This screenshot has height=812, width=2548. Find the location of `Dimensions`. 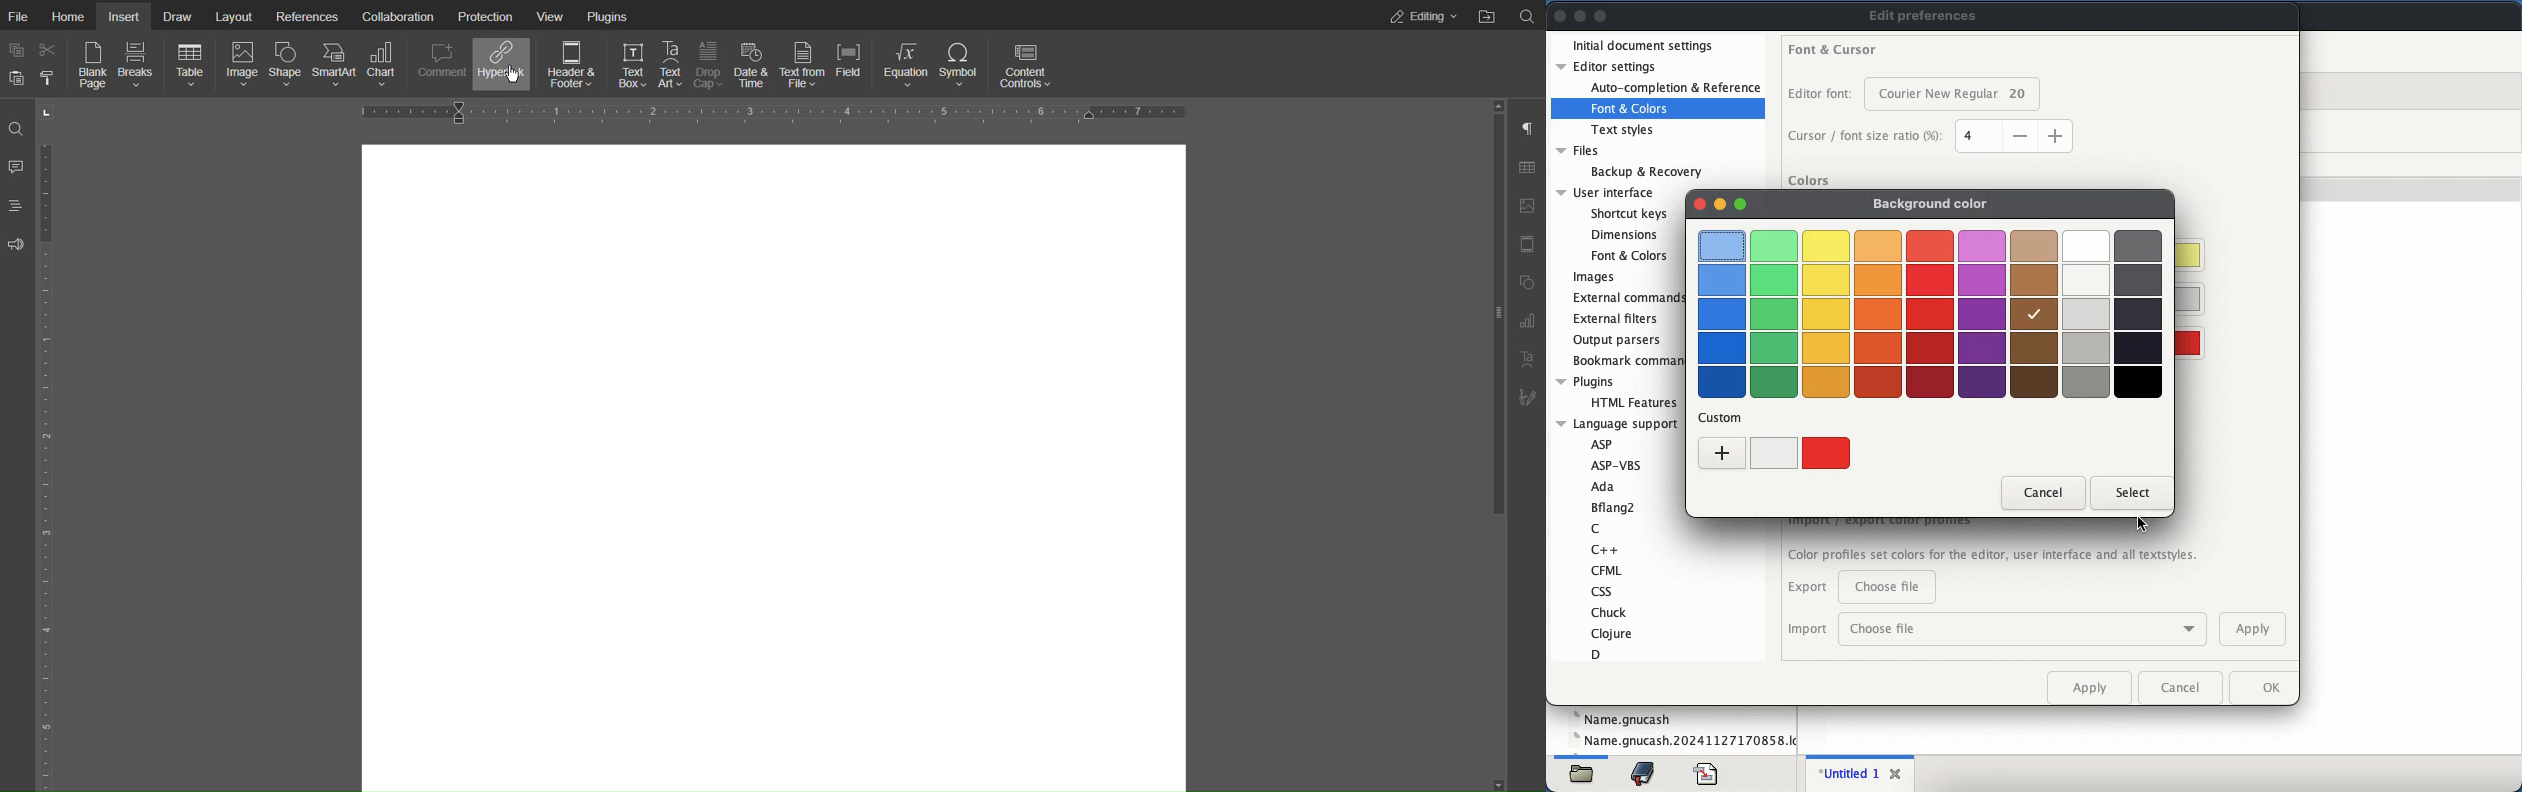

Dimensions is located at coordinates (1623, 233).